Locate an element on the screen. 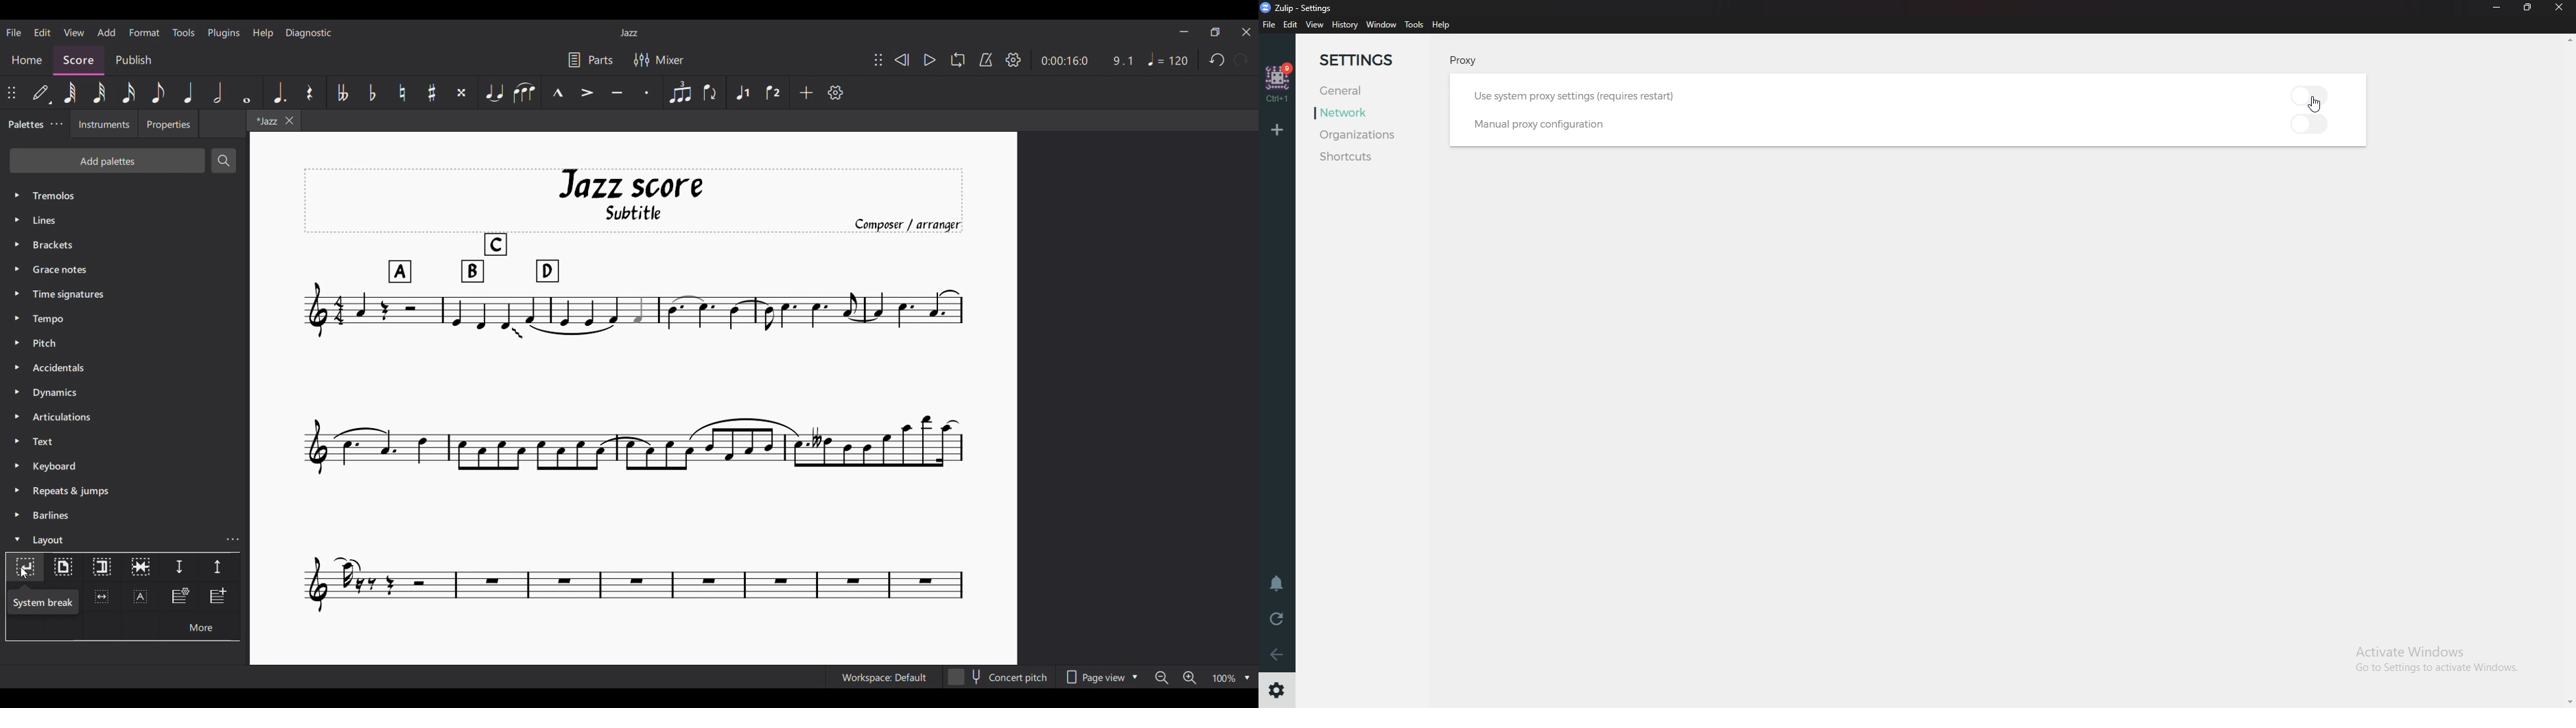 This screenshot has width=2576, height=728. Minimize is located at coordinates (1184, 31).